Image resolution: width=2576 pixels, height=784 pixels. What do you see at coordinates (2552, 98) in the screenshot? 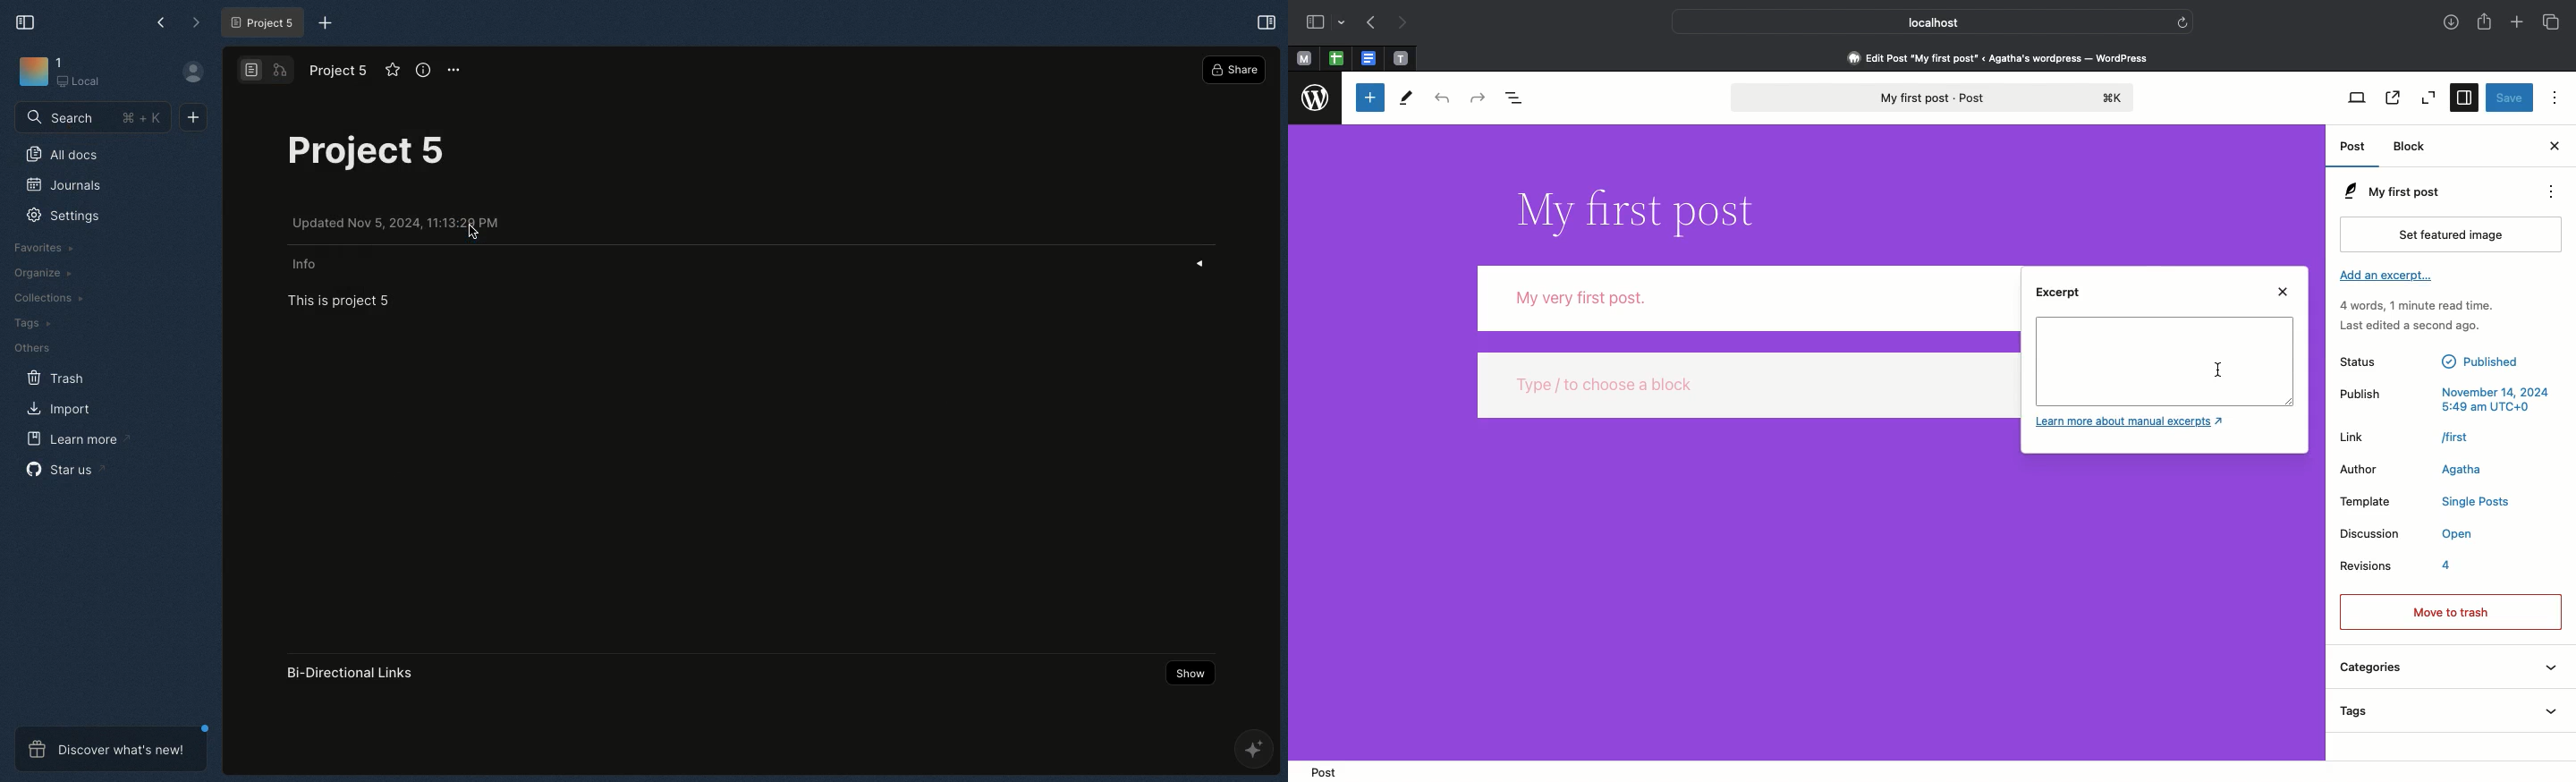
I see `Options` at bounding box center [2552, 98].